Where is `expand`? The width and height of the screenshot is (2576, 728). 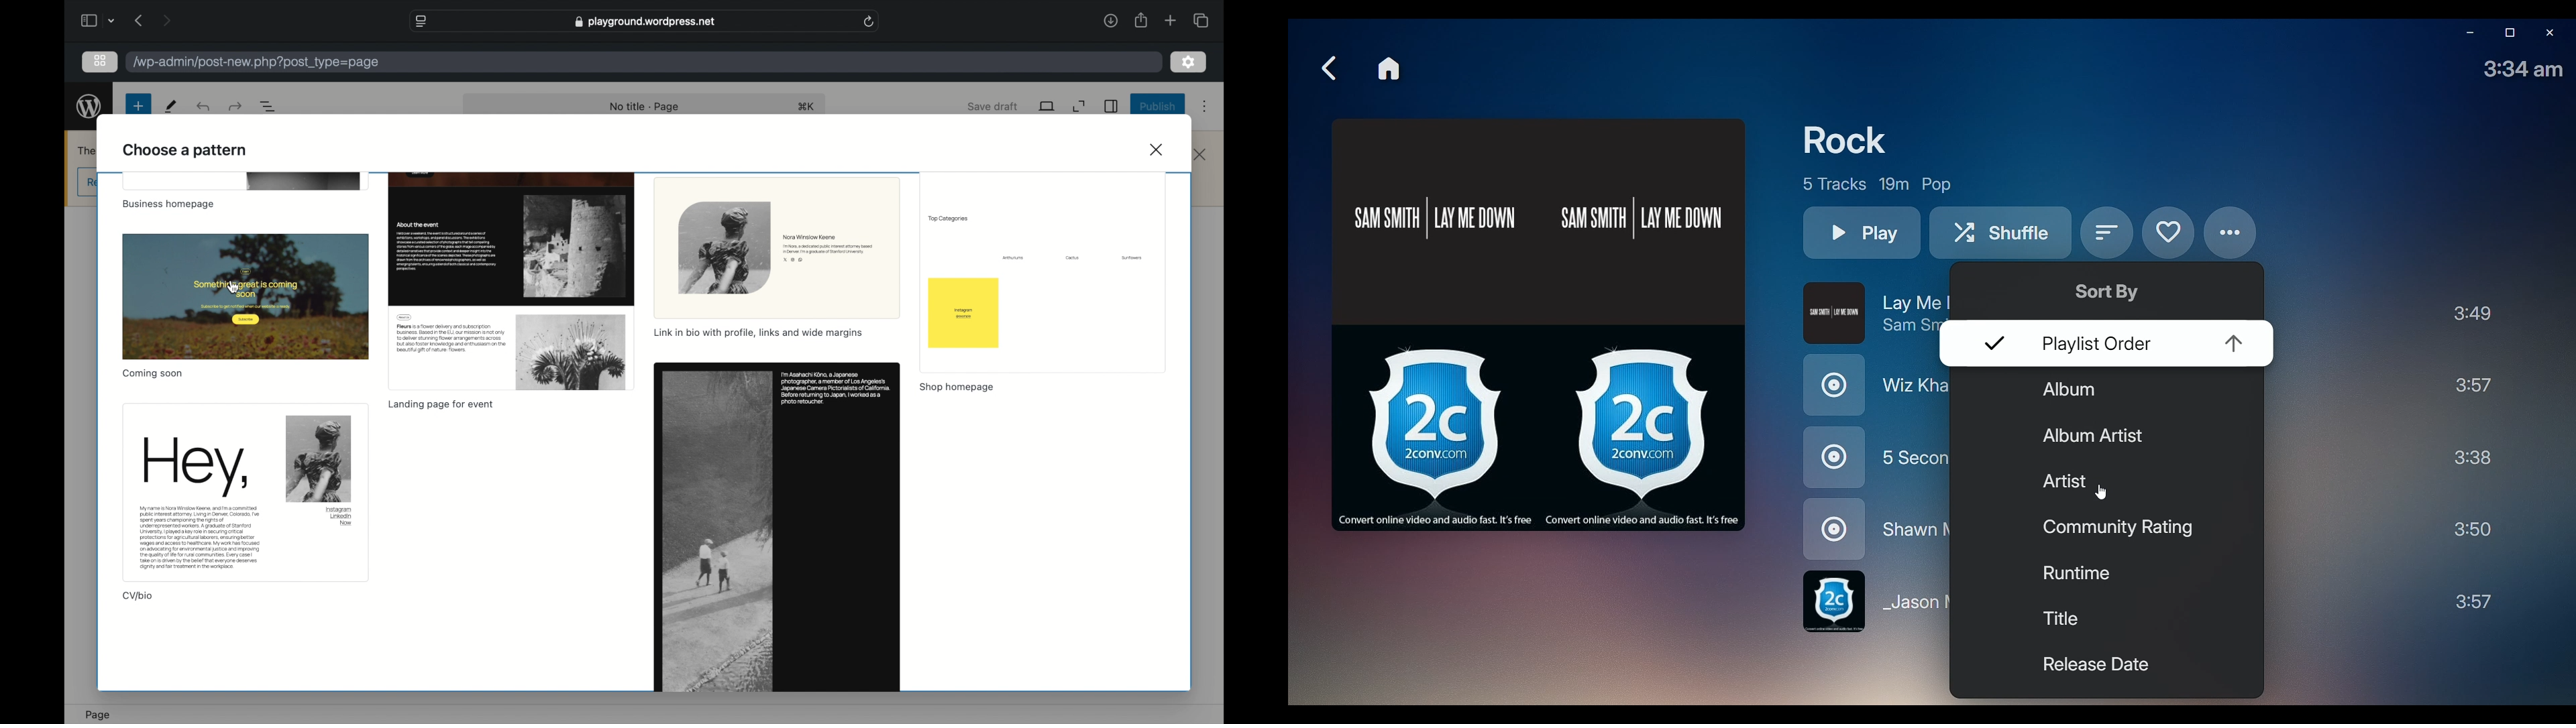 expand is located at coordinates (1080, 107).